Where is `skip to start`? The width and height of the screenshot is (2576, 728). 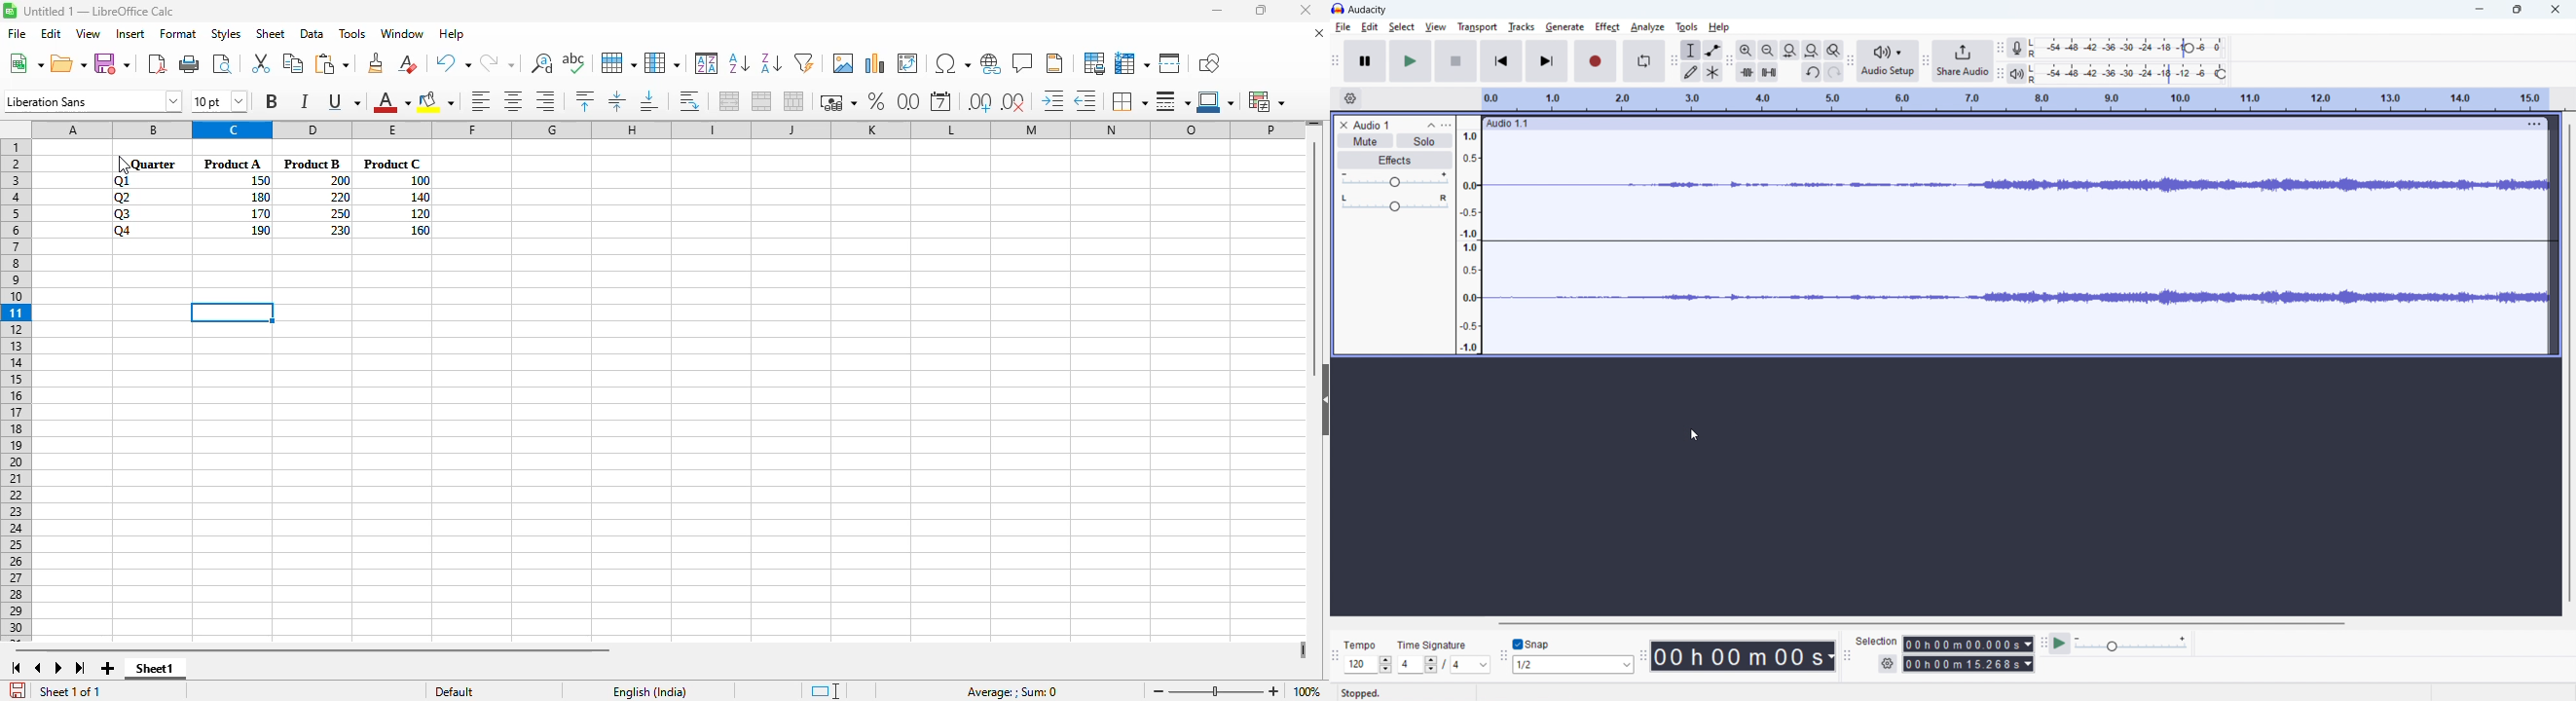
skip to start is located at coordinates (1501, 60).